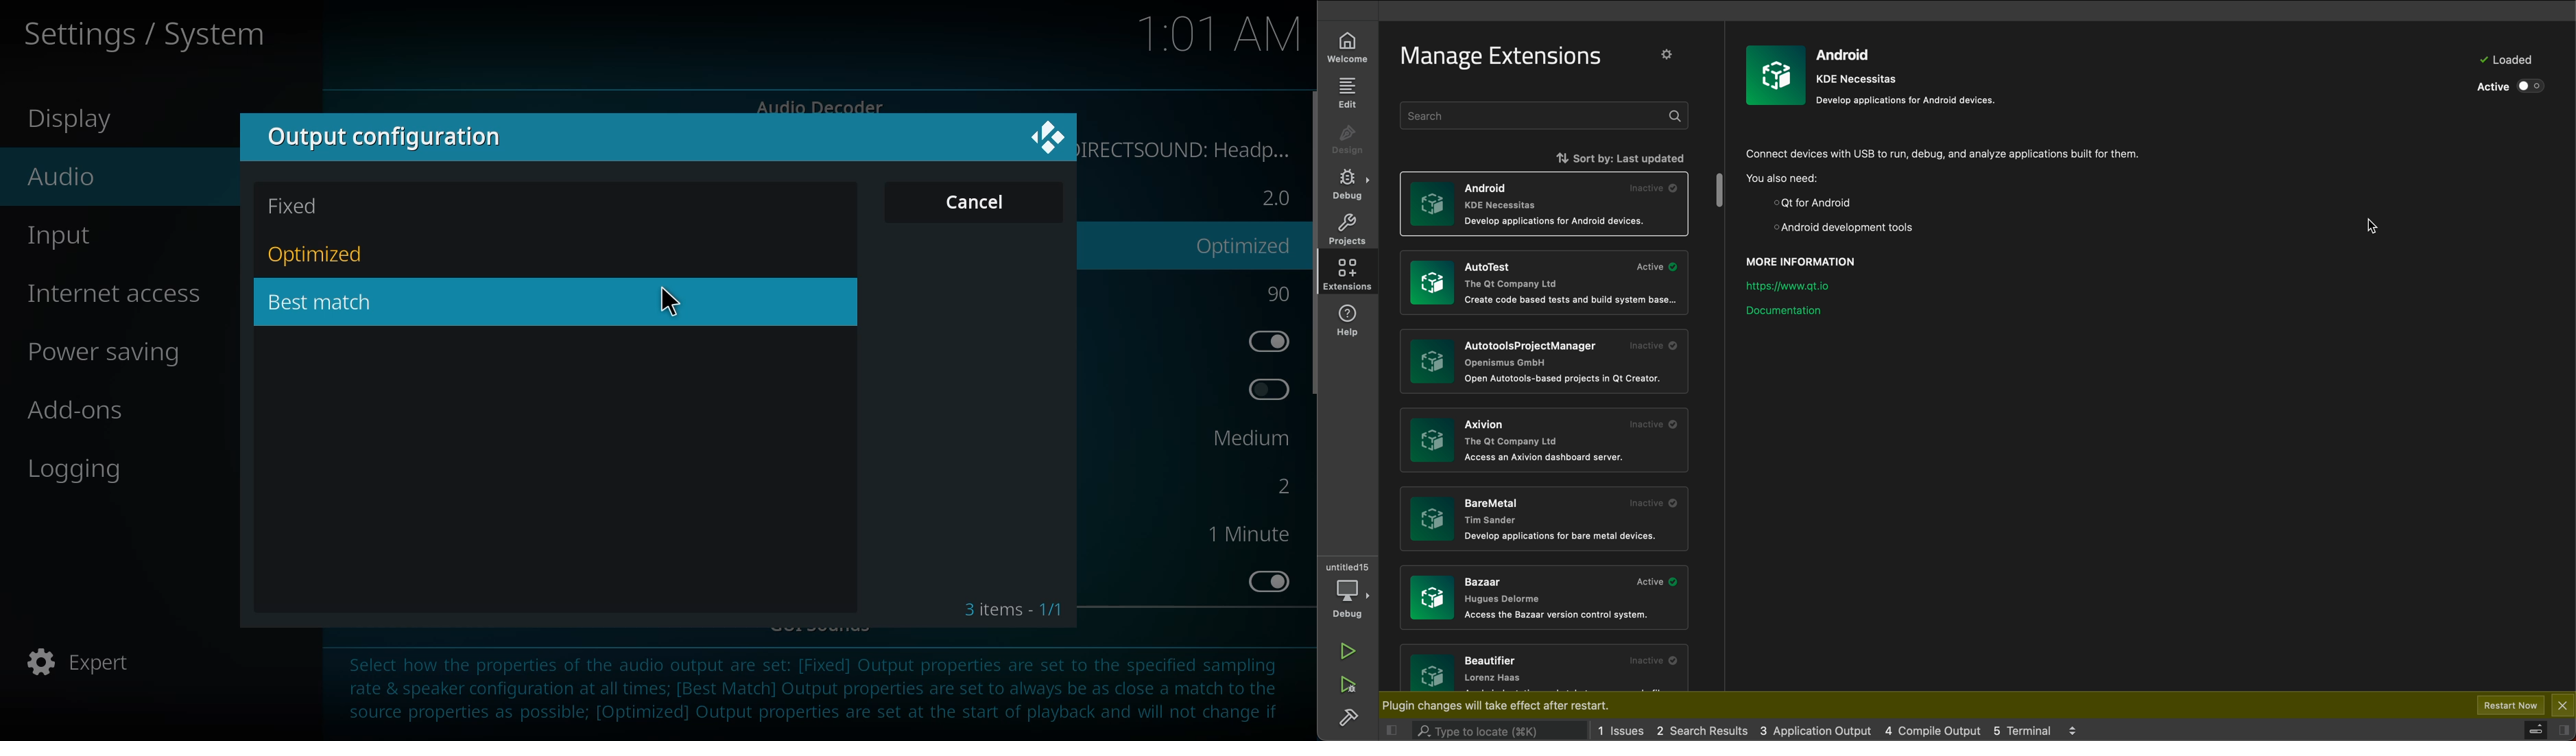  Describe the element at coordinates (1346, 94) in the screenshot. I see `edit` at that location.